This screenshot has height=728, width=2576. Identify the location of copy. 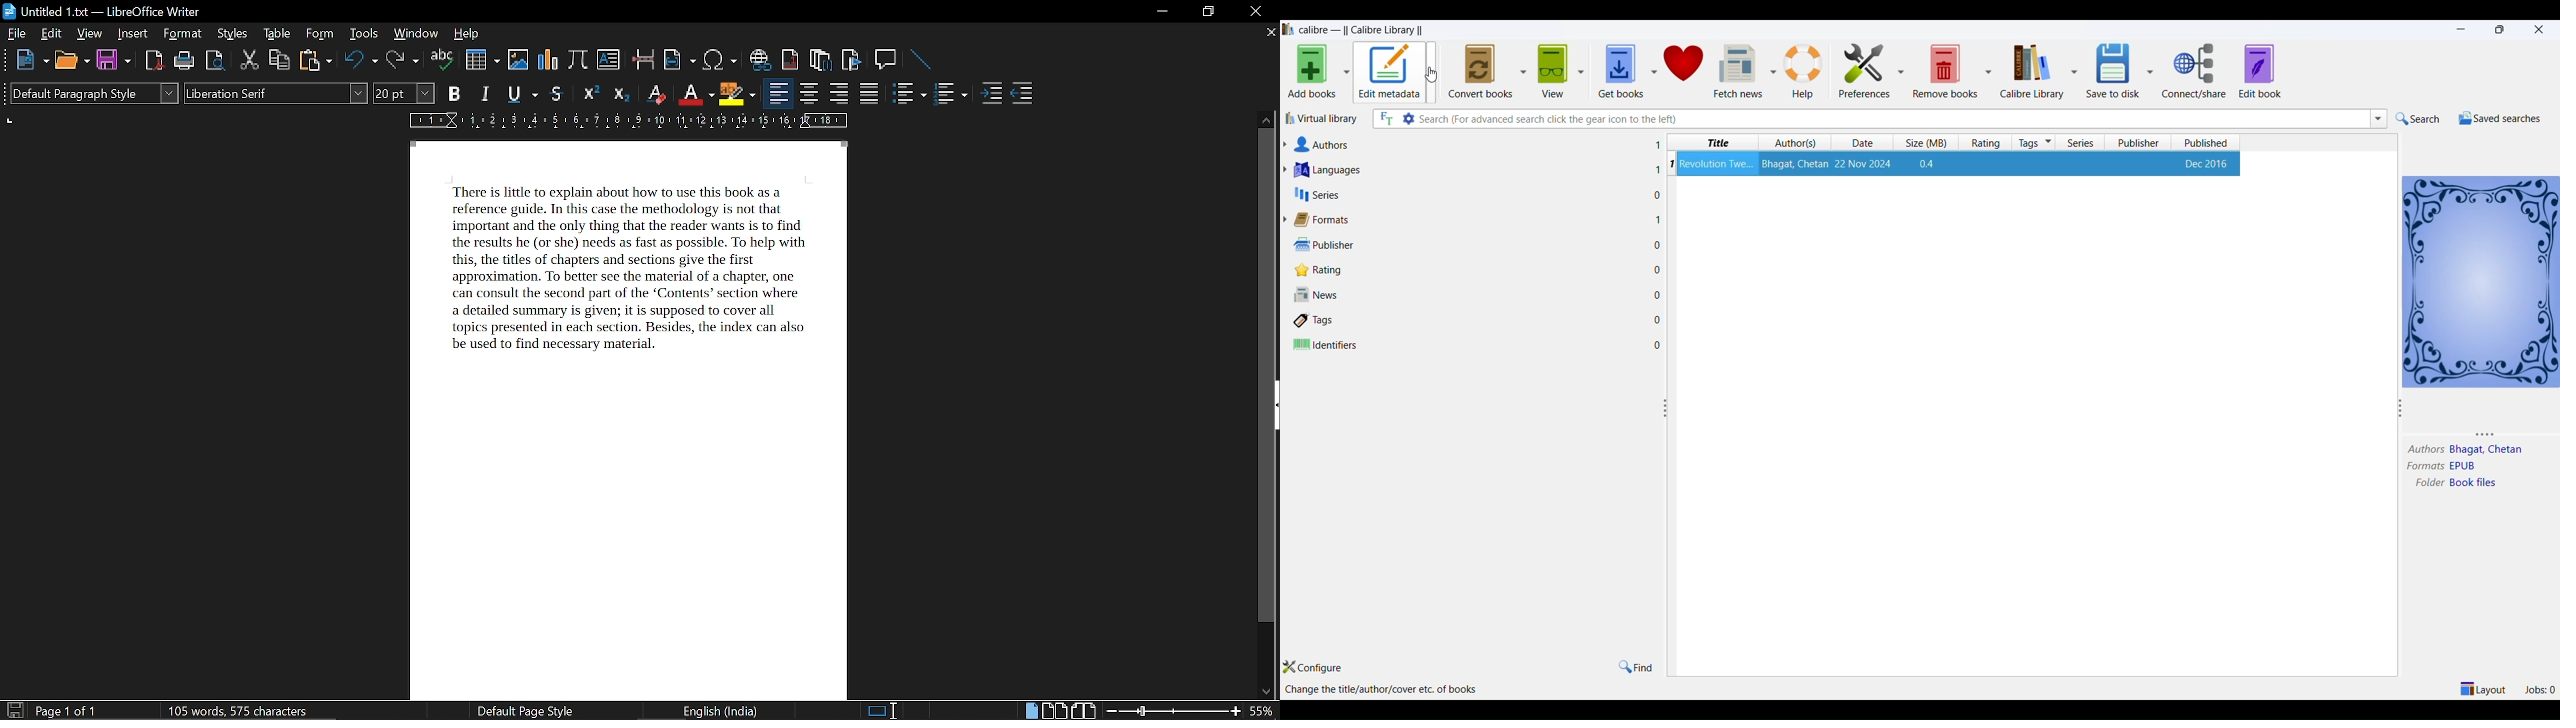
(279, 61).